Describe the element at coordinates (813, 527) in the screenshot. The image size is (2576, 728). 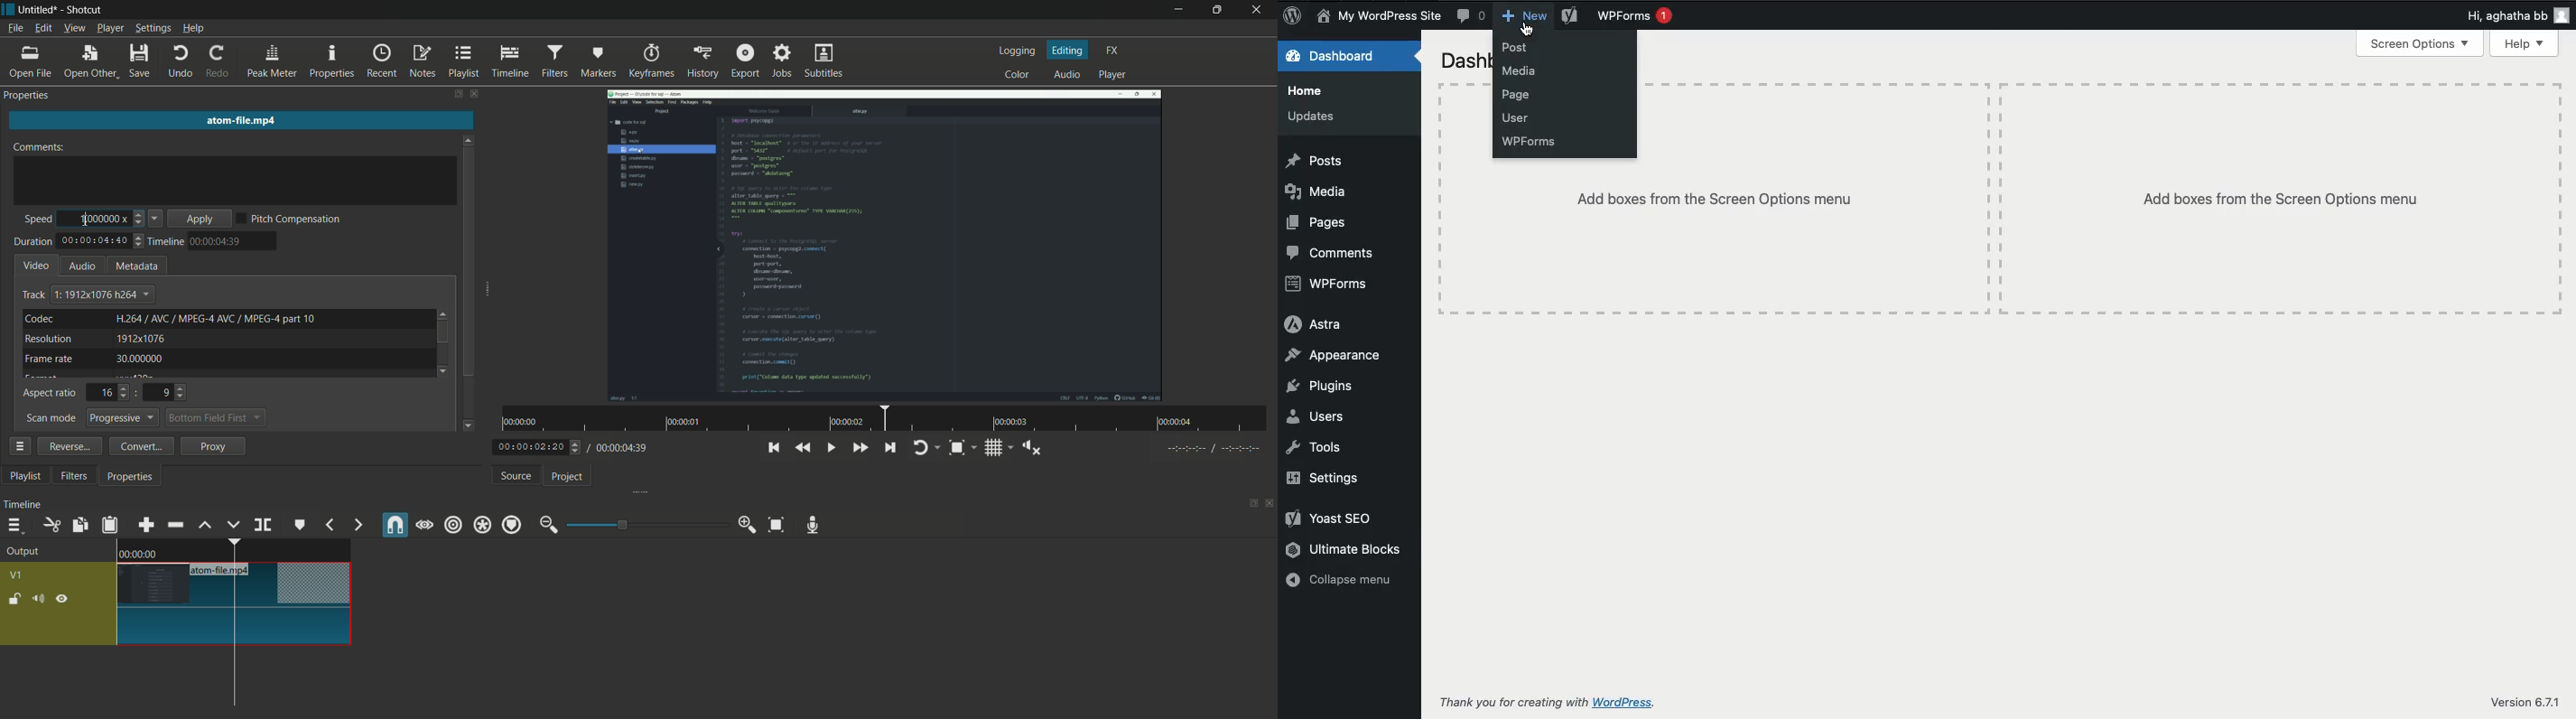
I see `record audio` at that location.